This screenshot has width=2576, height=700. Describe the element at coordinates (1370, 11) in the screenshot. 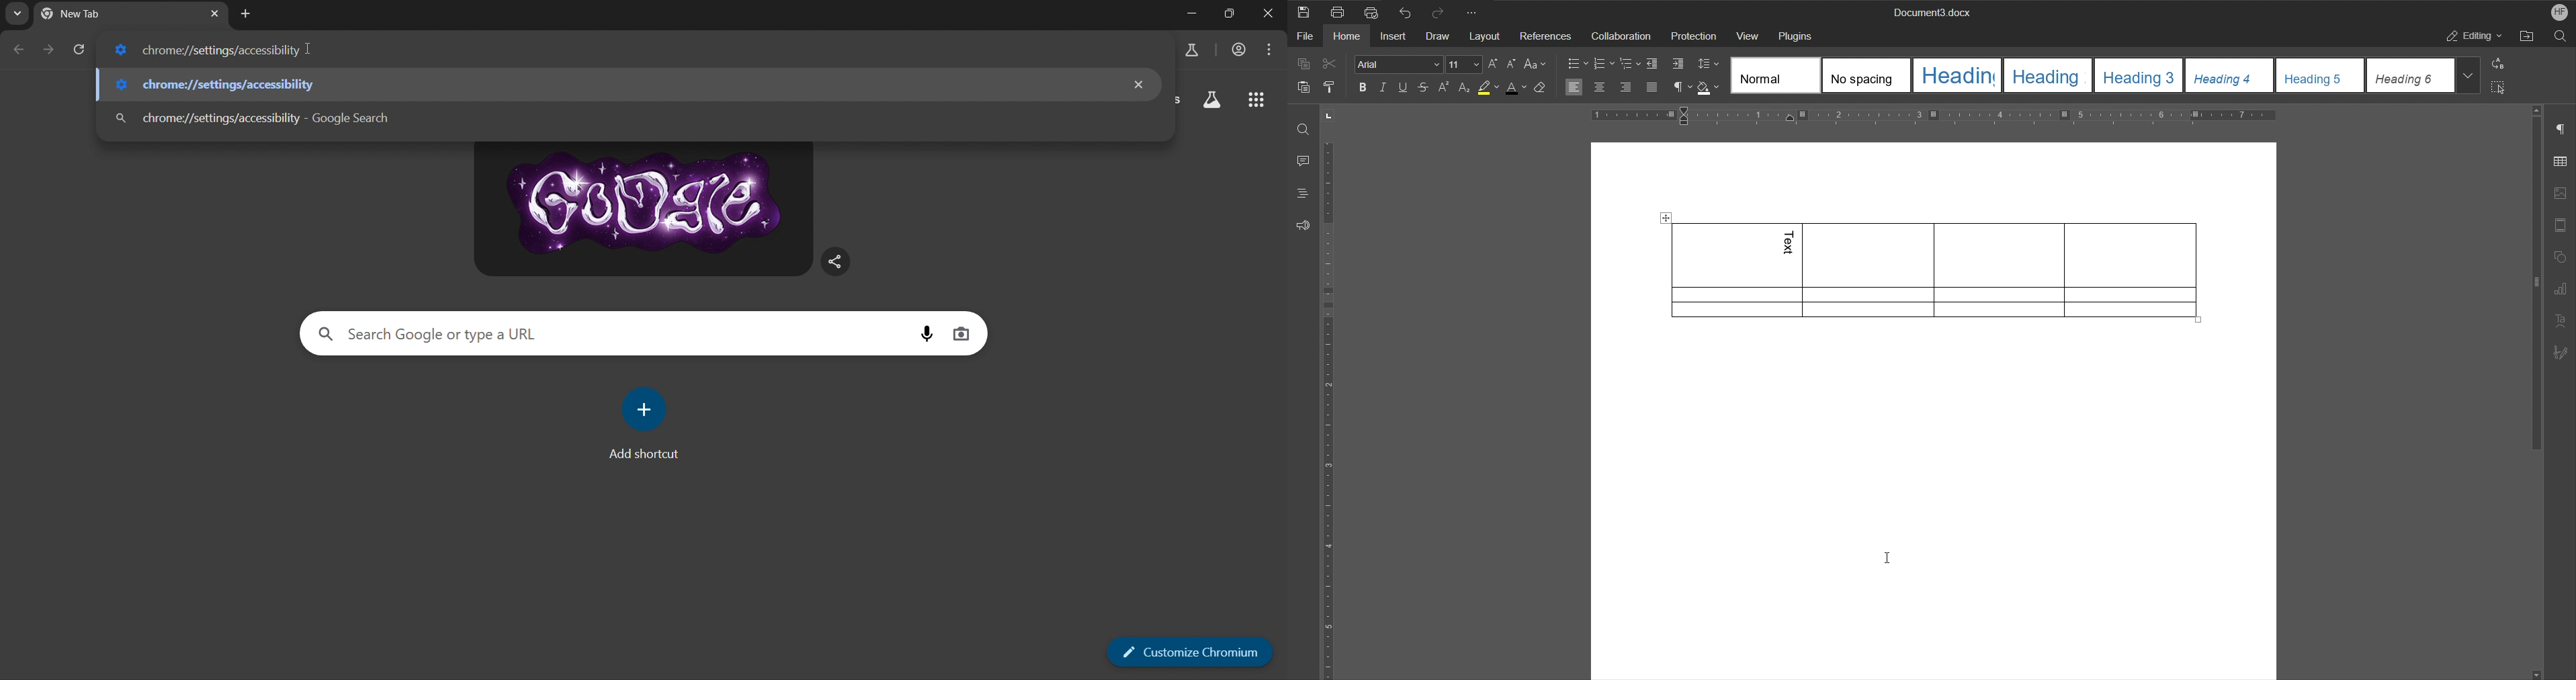

I see `Quick Print` at that location.